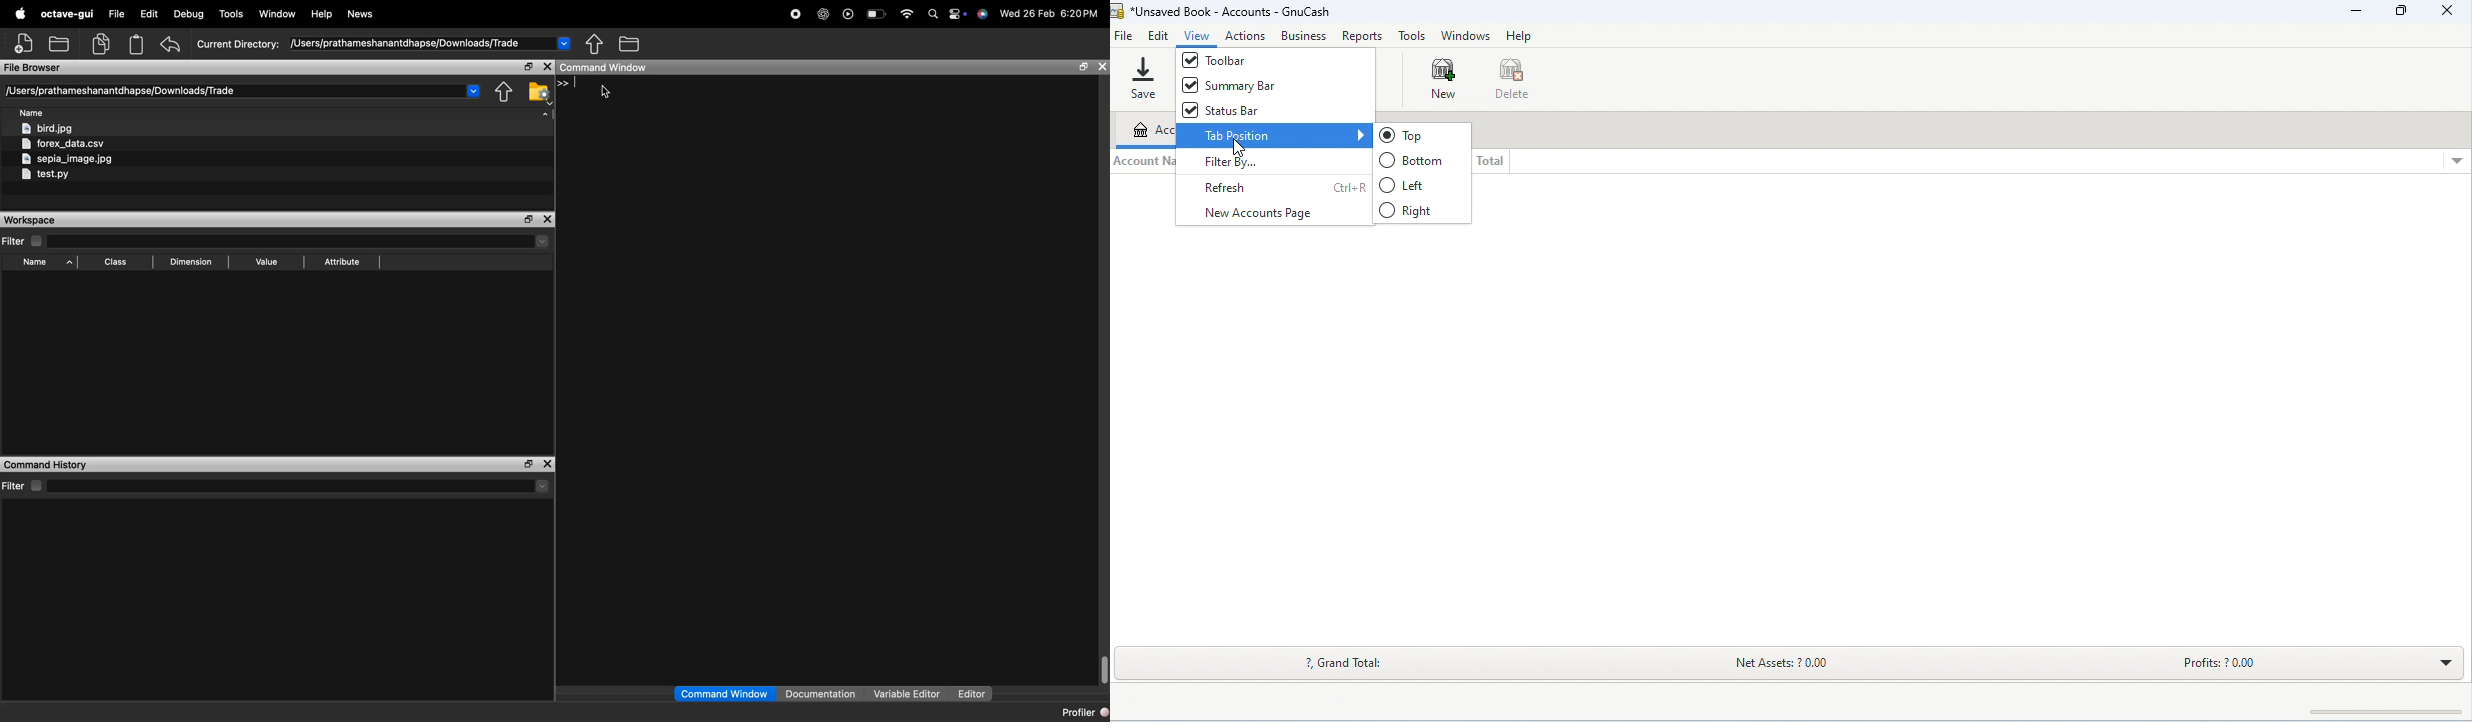 This screenshot has width=2492, height=728. I want to click on grand total, so click(1337, 662).